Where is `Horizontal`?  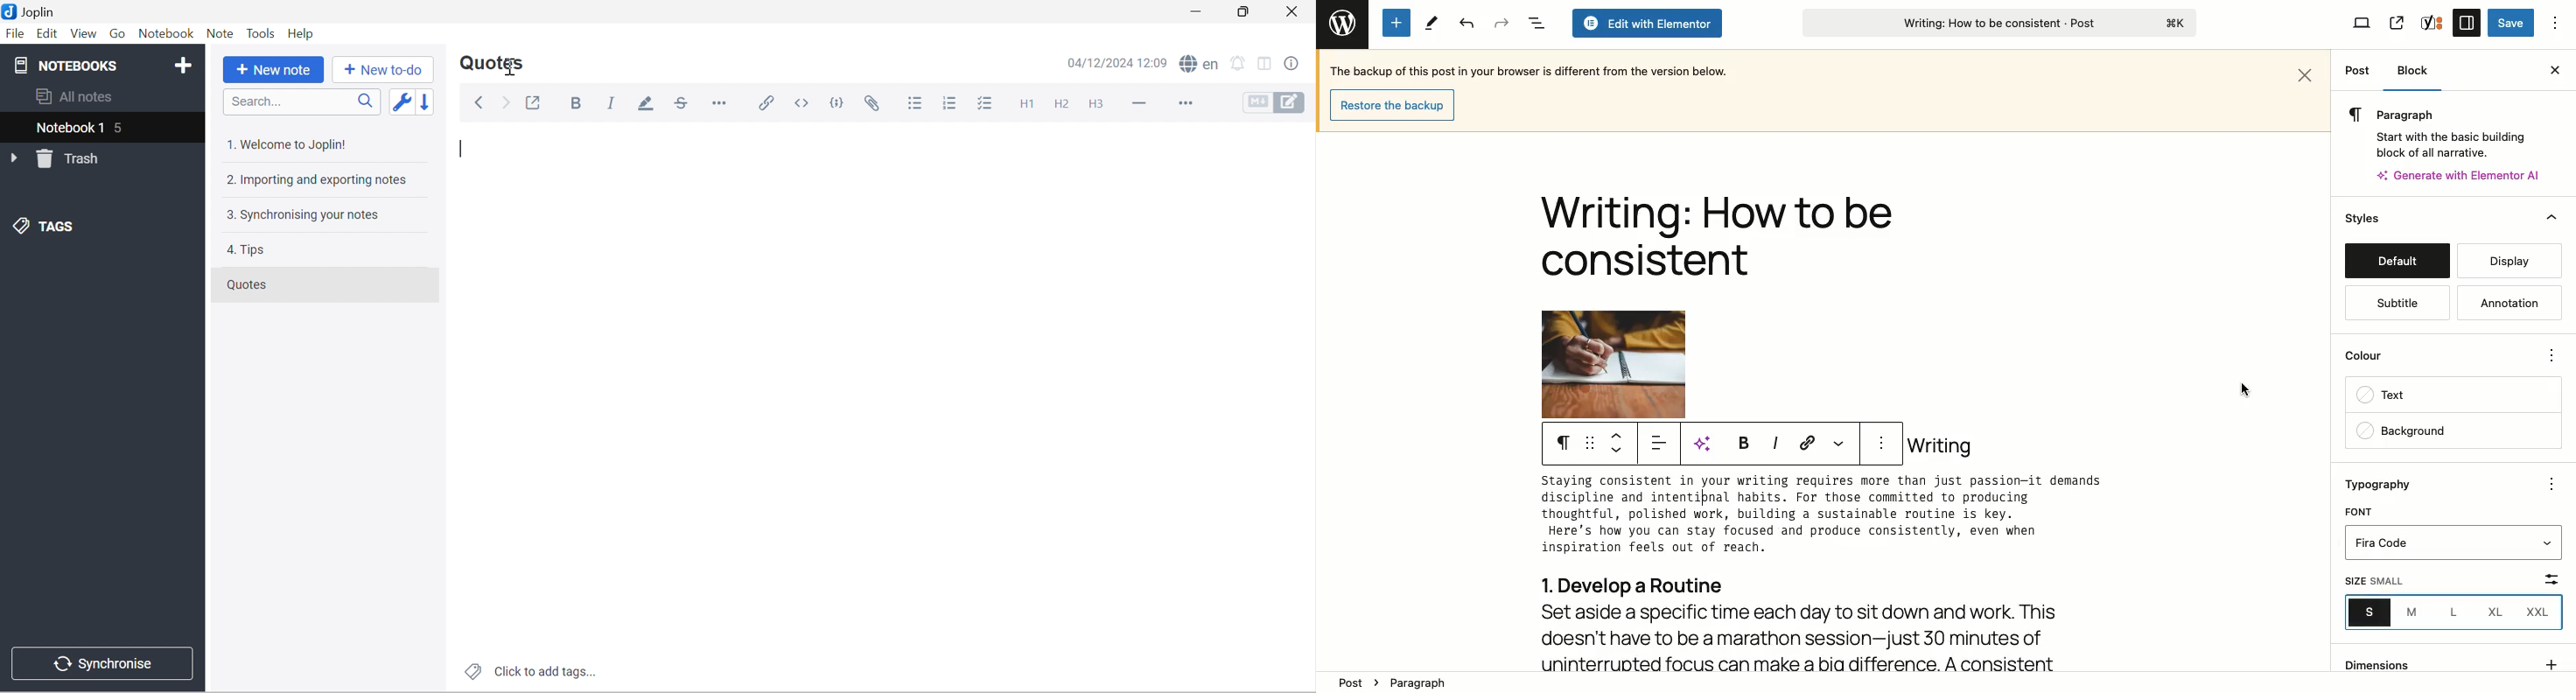 Horizontal is located at coordinates (723, 105).